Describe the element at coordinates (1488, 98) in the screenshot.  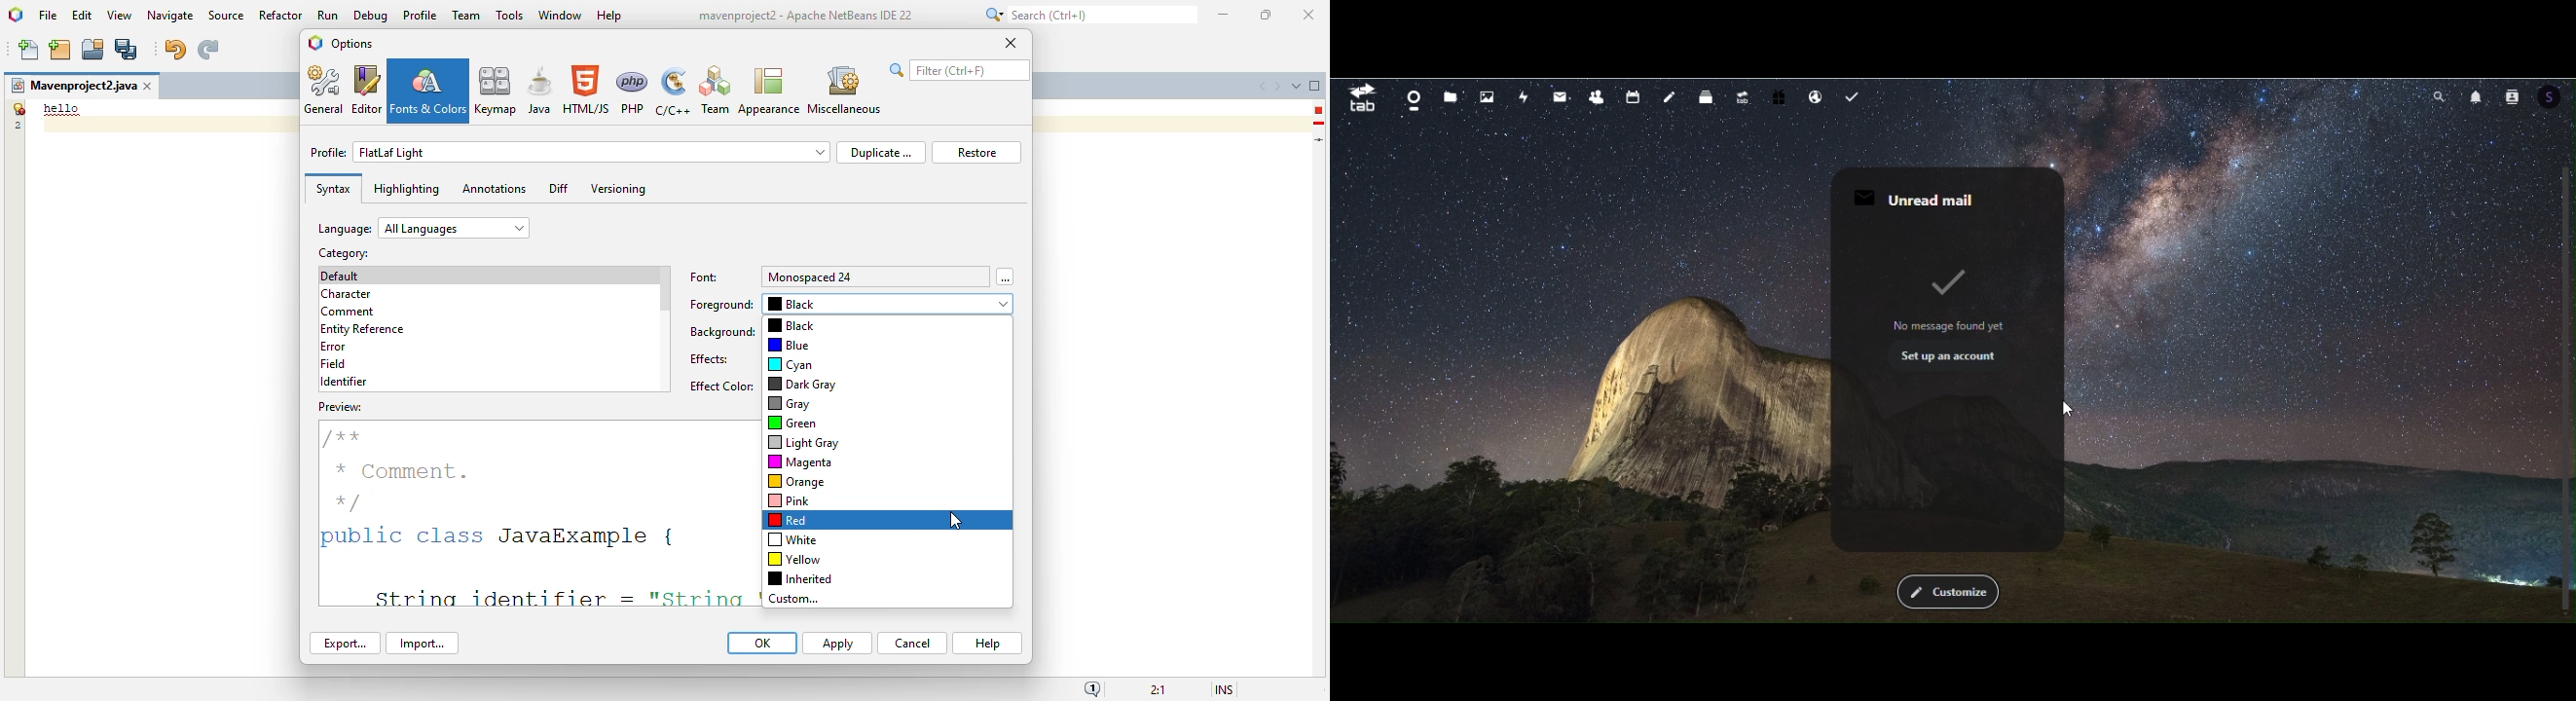
I see `Photos` at that location.